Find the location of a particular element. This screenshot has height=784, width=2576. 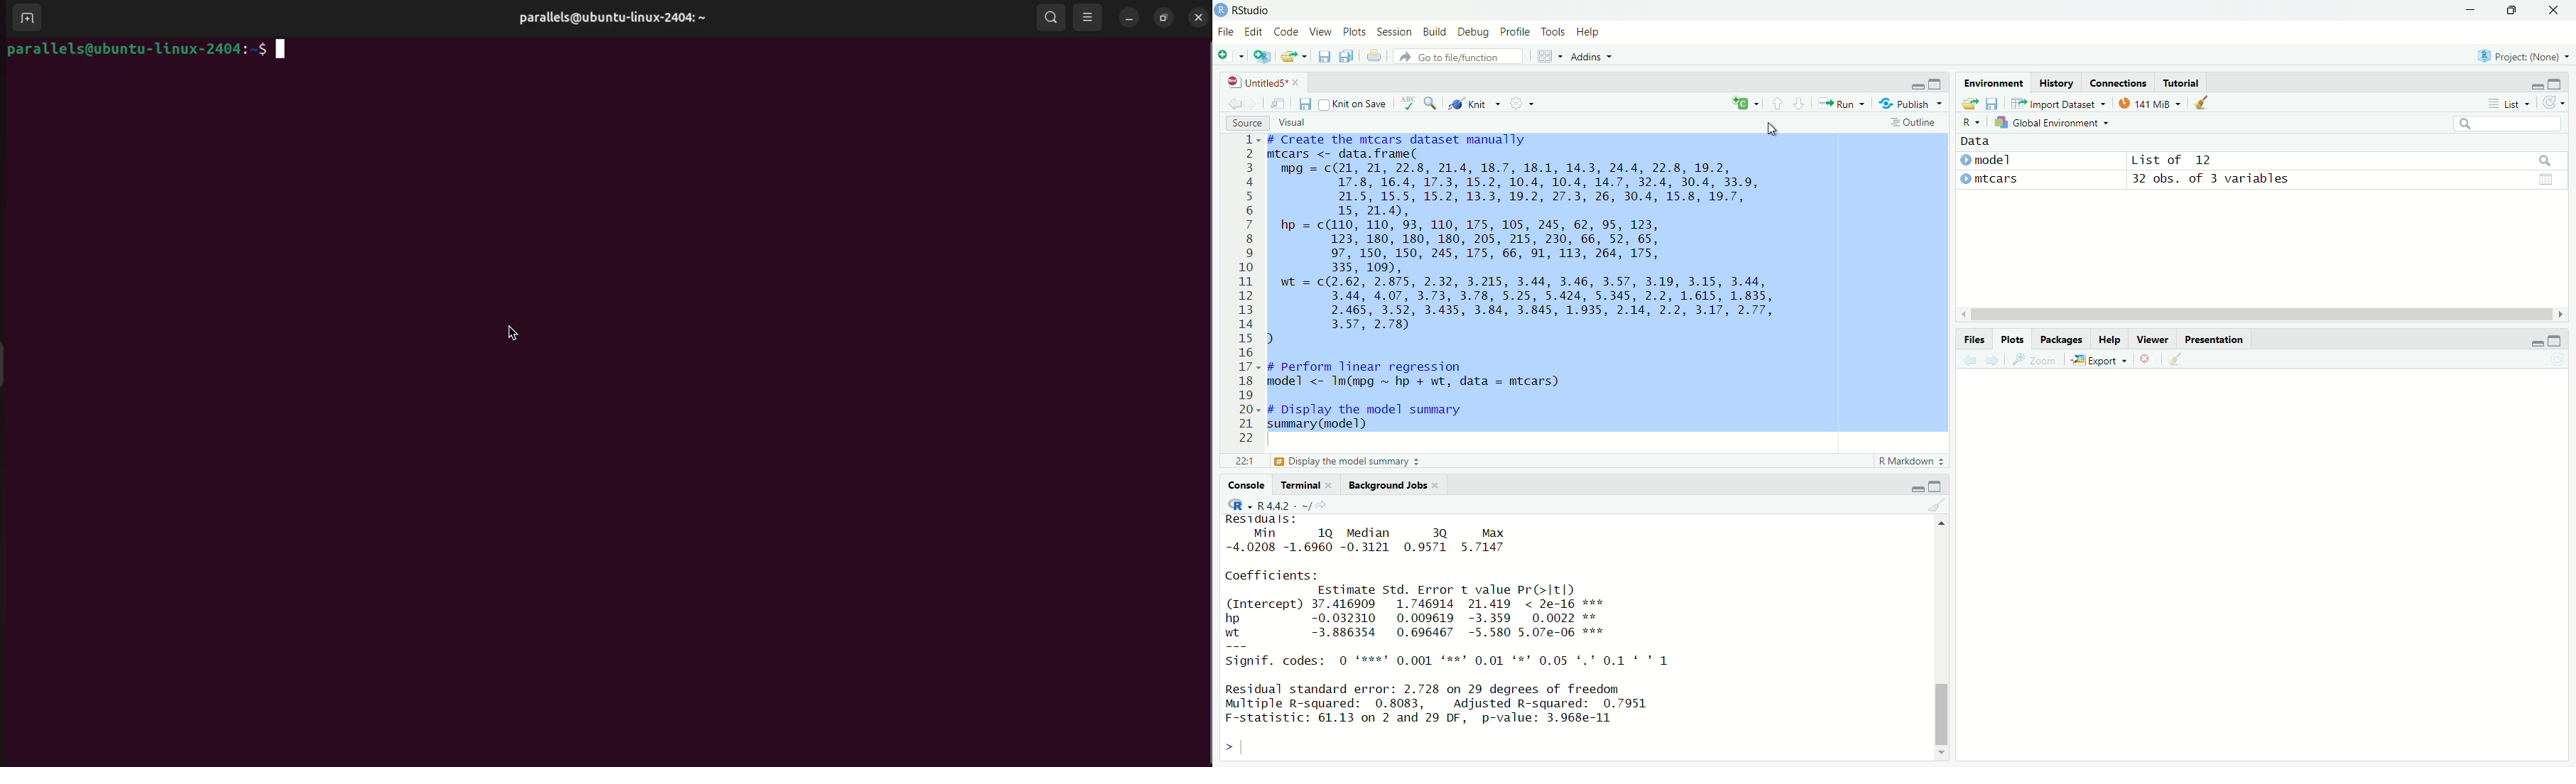

History is located at coordinates (2055, 83).